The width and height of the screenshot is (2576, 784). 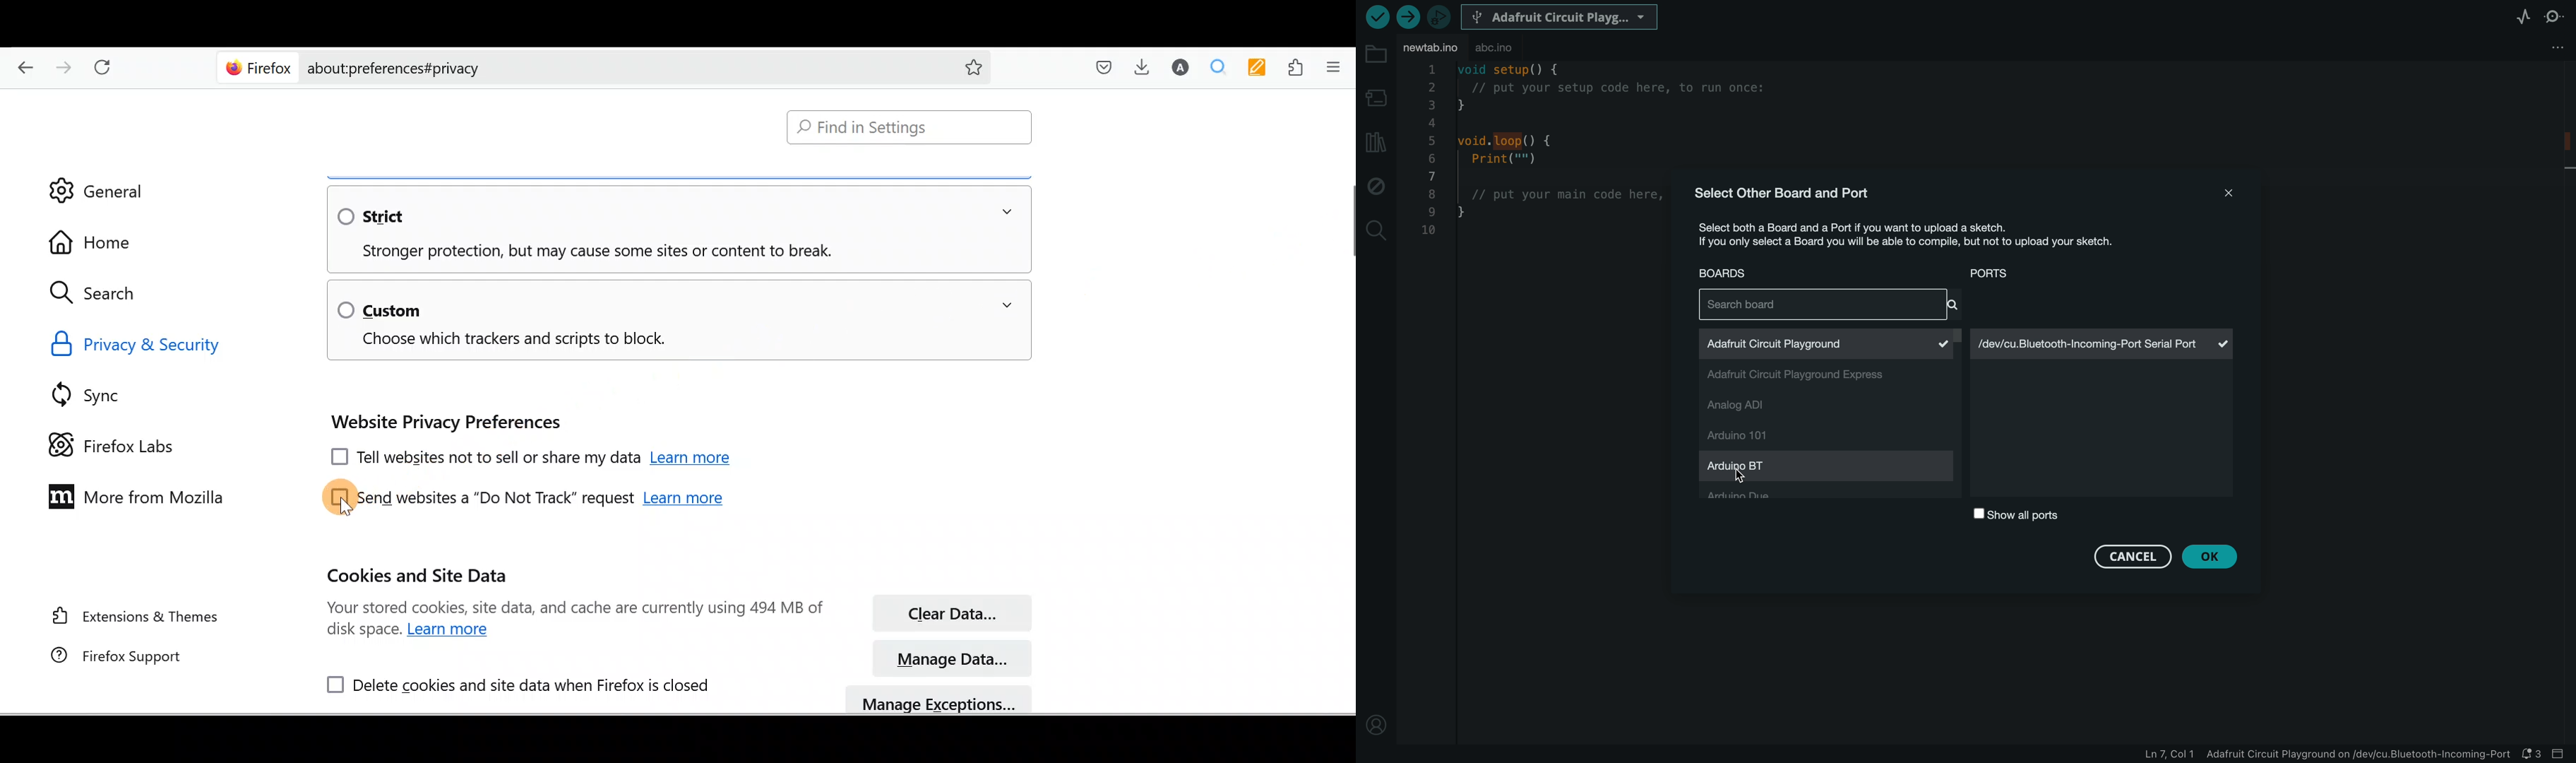 I want to click on Search, so click(x=99, y=292).